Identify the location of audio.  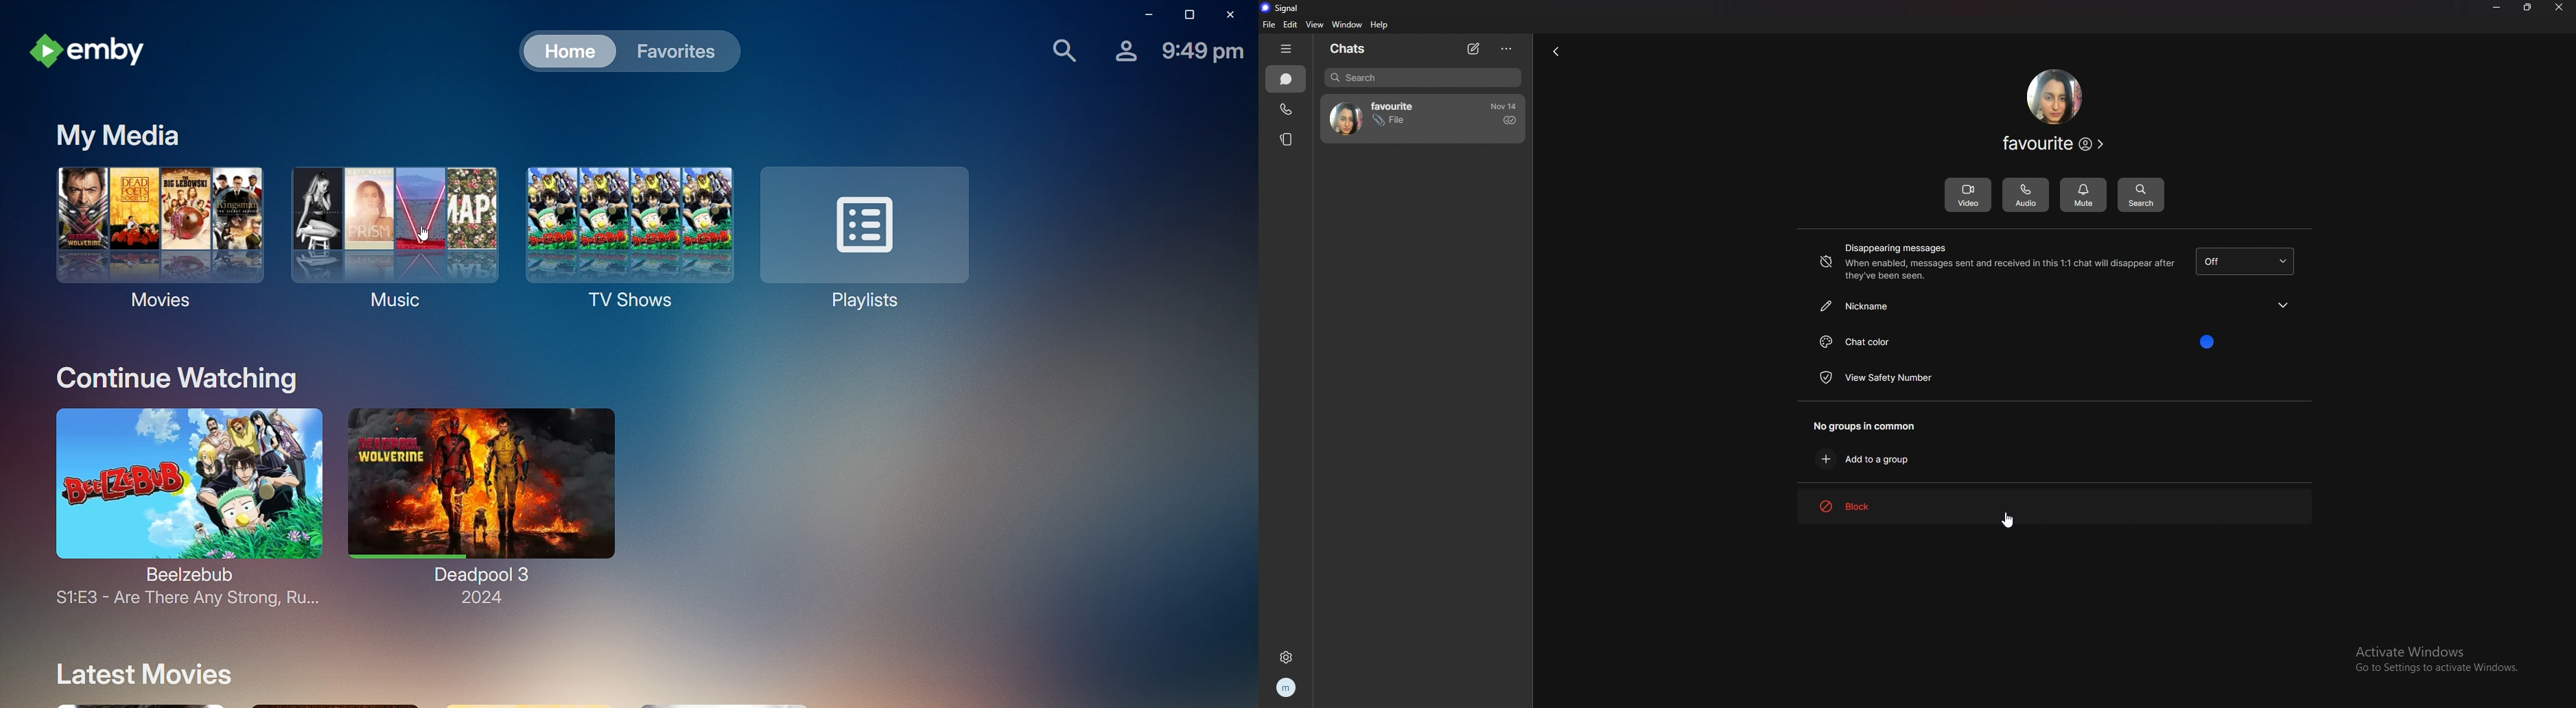
(2025, 196).